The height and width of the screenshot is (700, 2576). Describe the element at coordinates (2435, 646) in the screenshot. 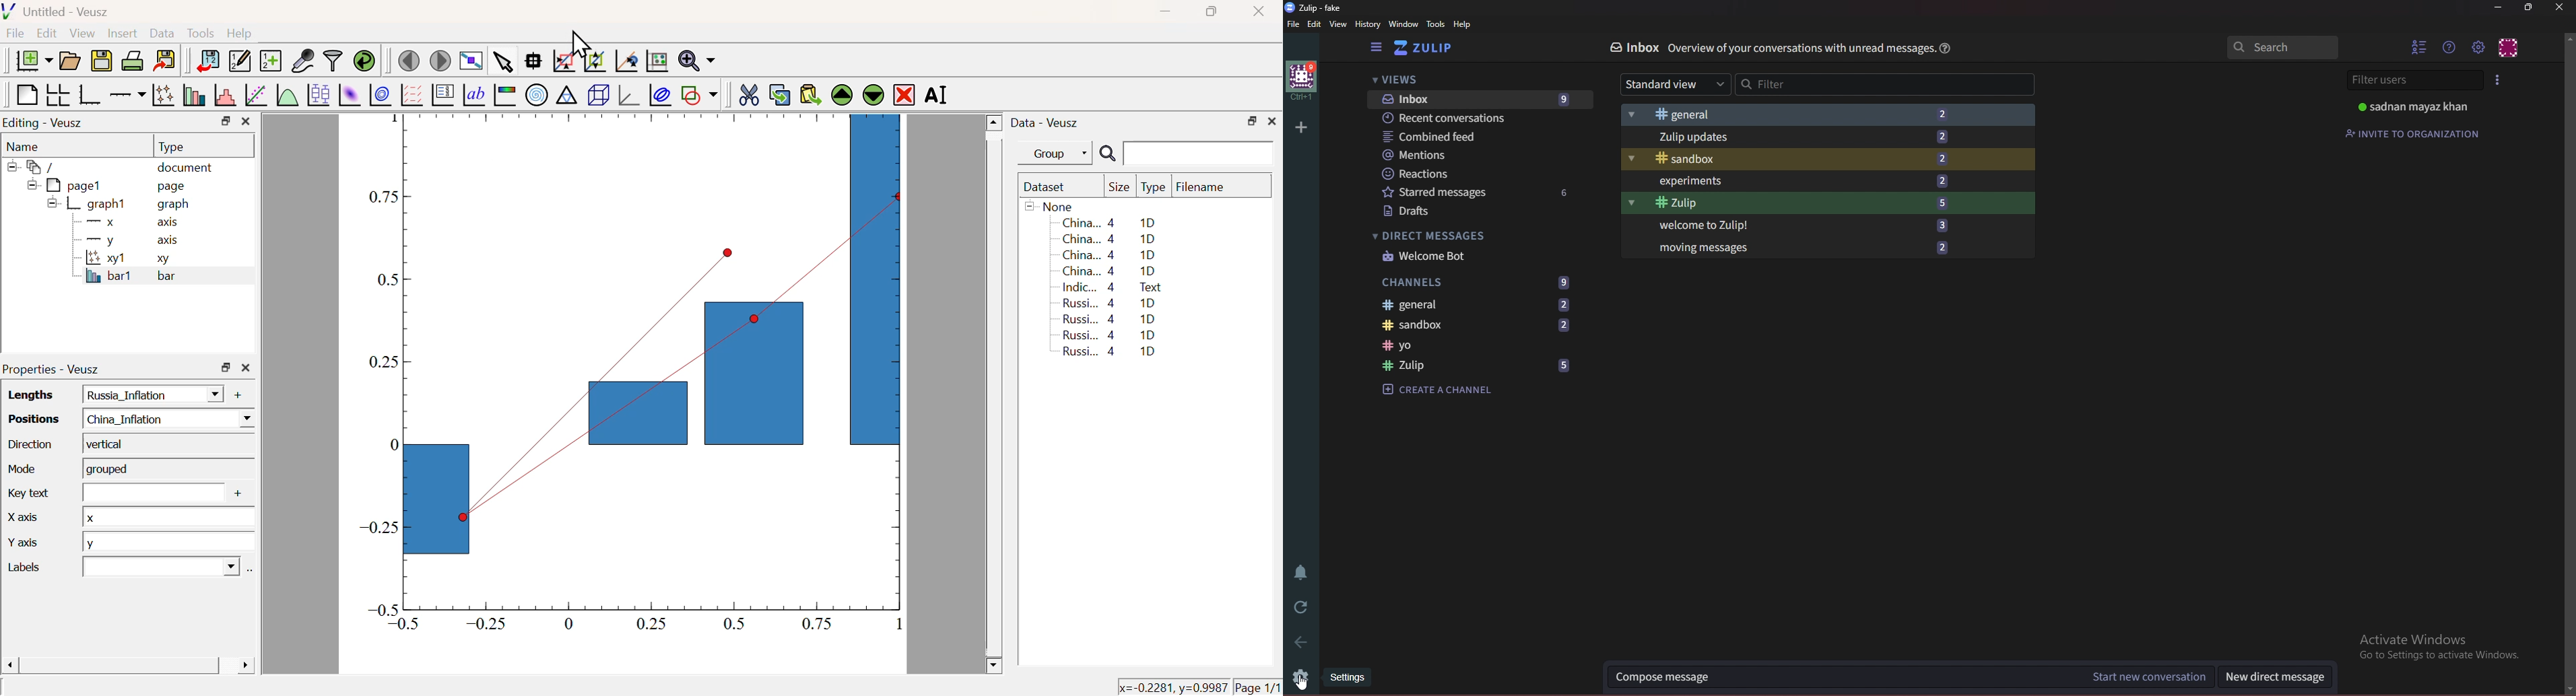

I see `Activate Windows
Go to Settings to activate Windows.` at that location.